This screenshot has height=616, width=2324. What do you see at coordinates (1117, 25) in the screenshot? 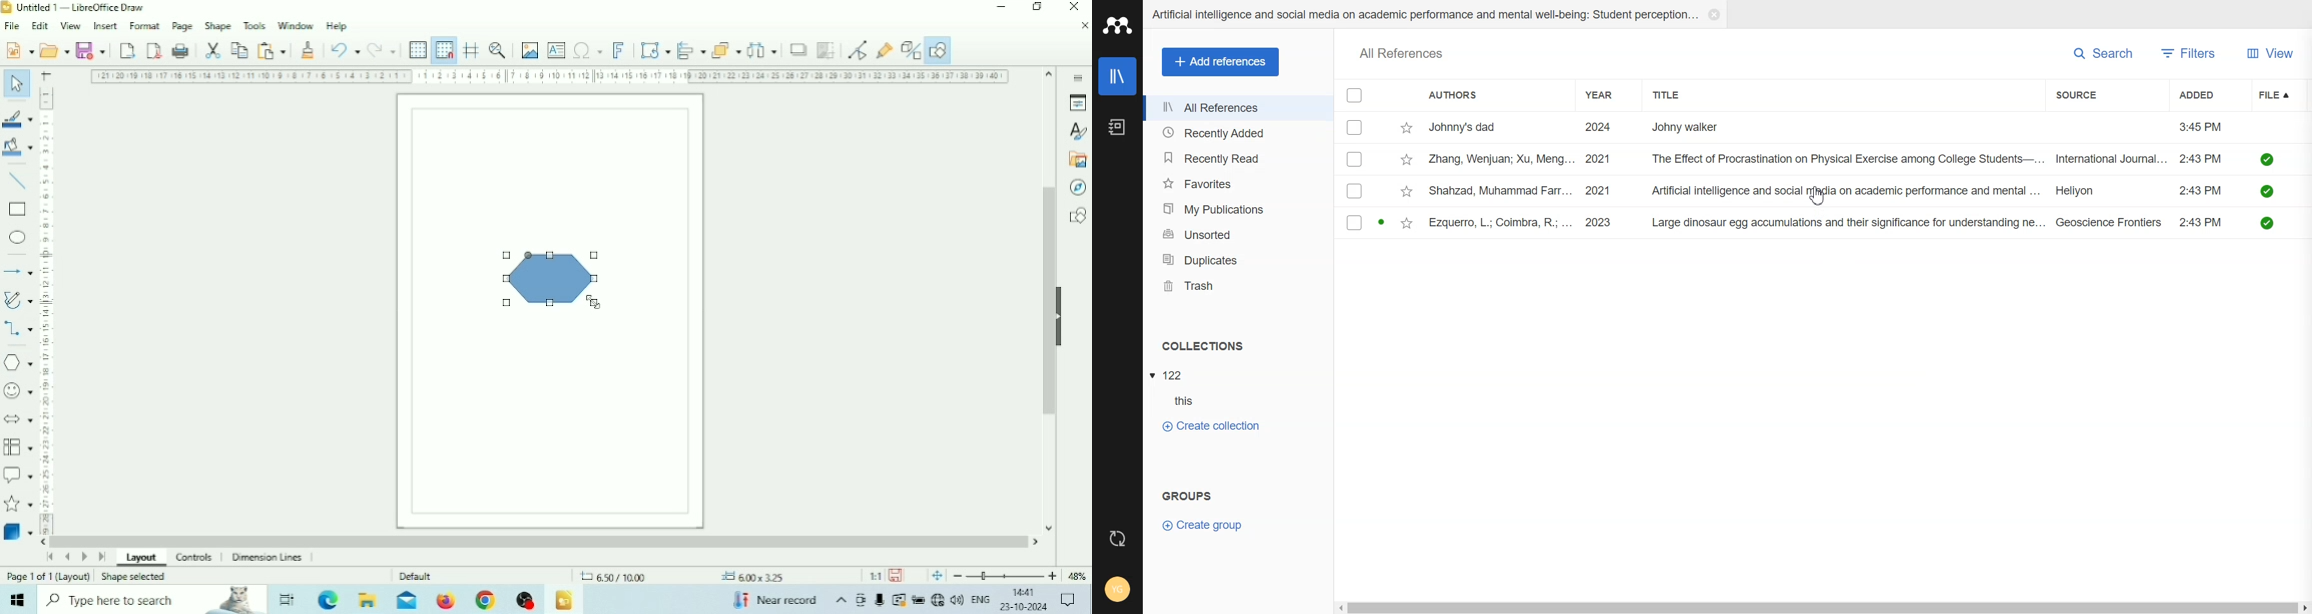
I see `Logo` at bounding box center [1117, 25].